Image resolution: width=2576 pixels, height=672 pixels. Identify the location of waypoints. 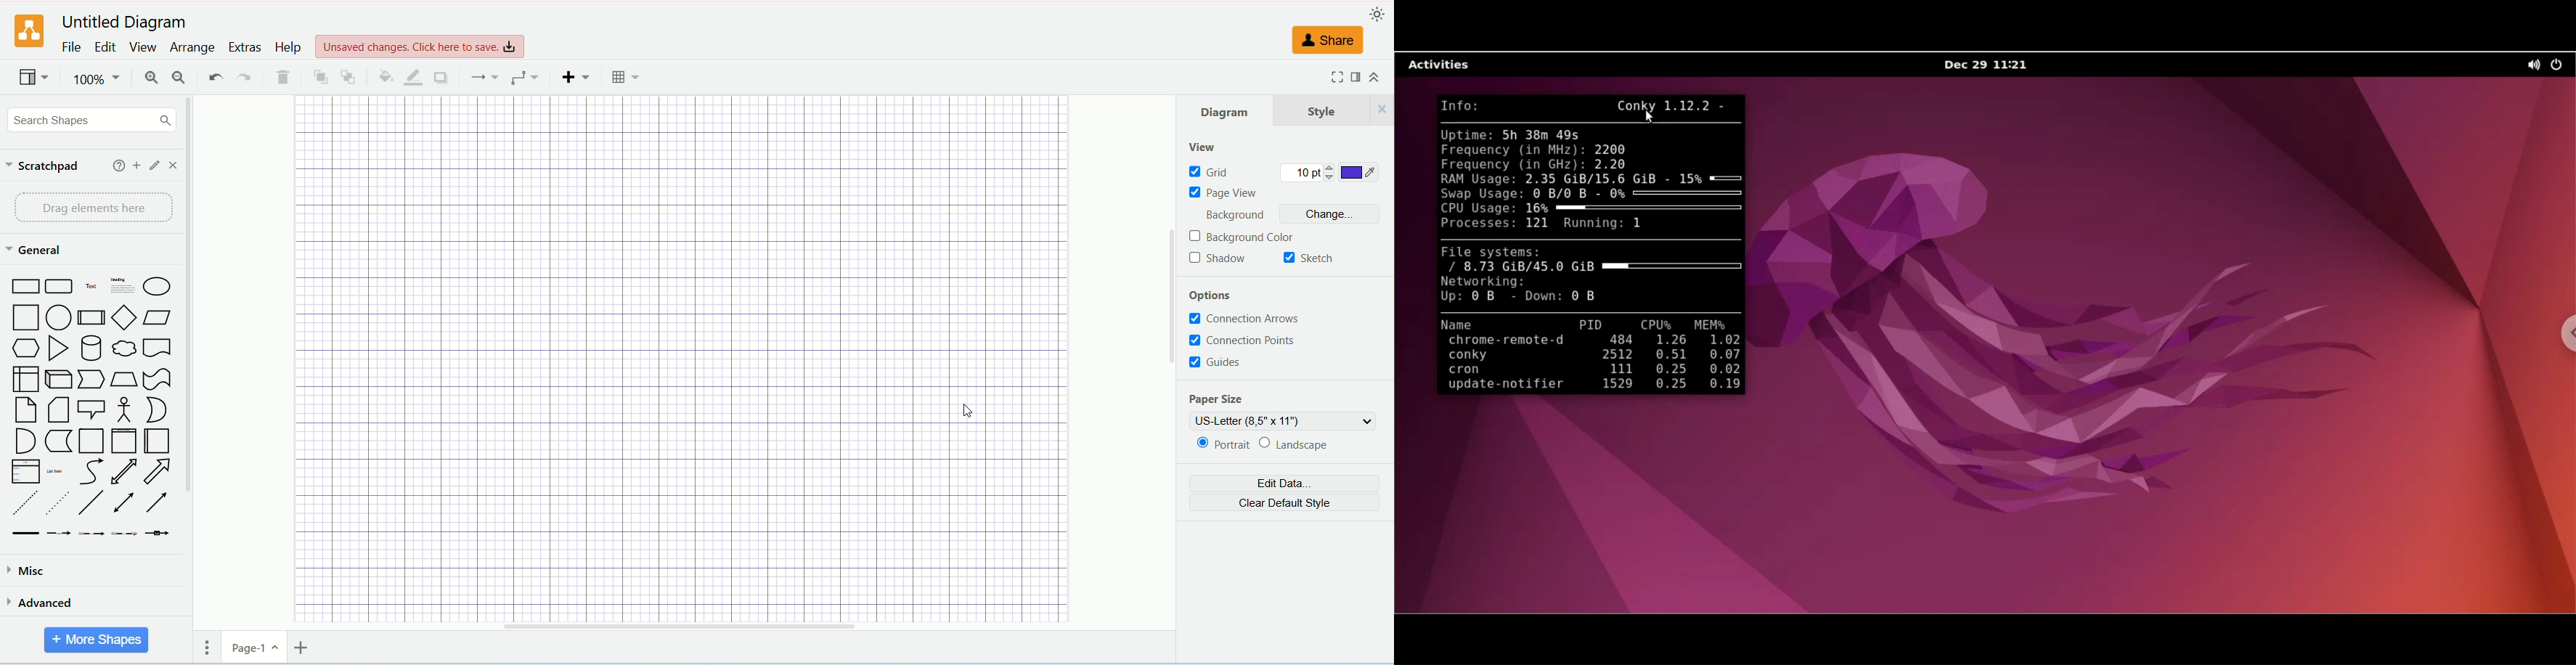
(523, 78).